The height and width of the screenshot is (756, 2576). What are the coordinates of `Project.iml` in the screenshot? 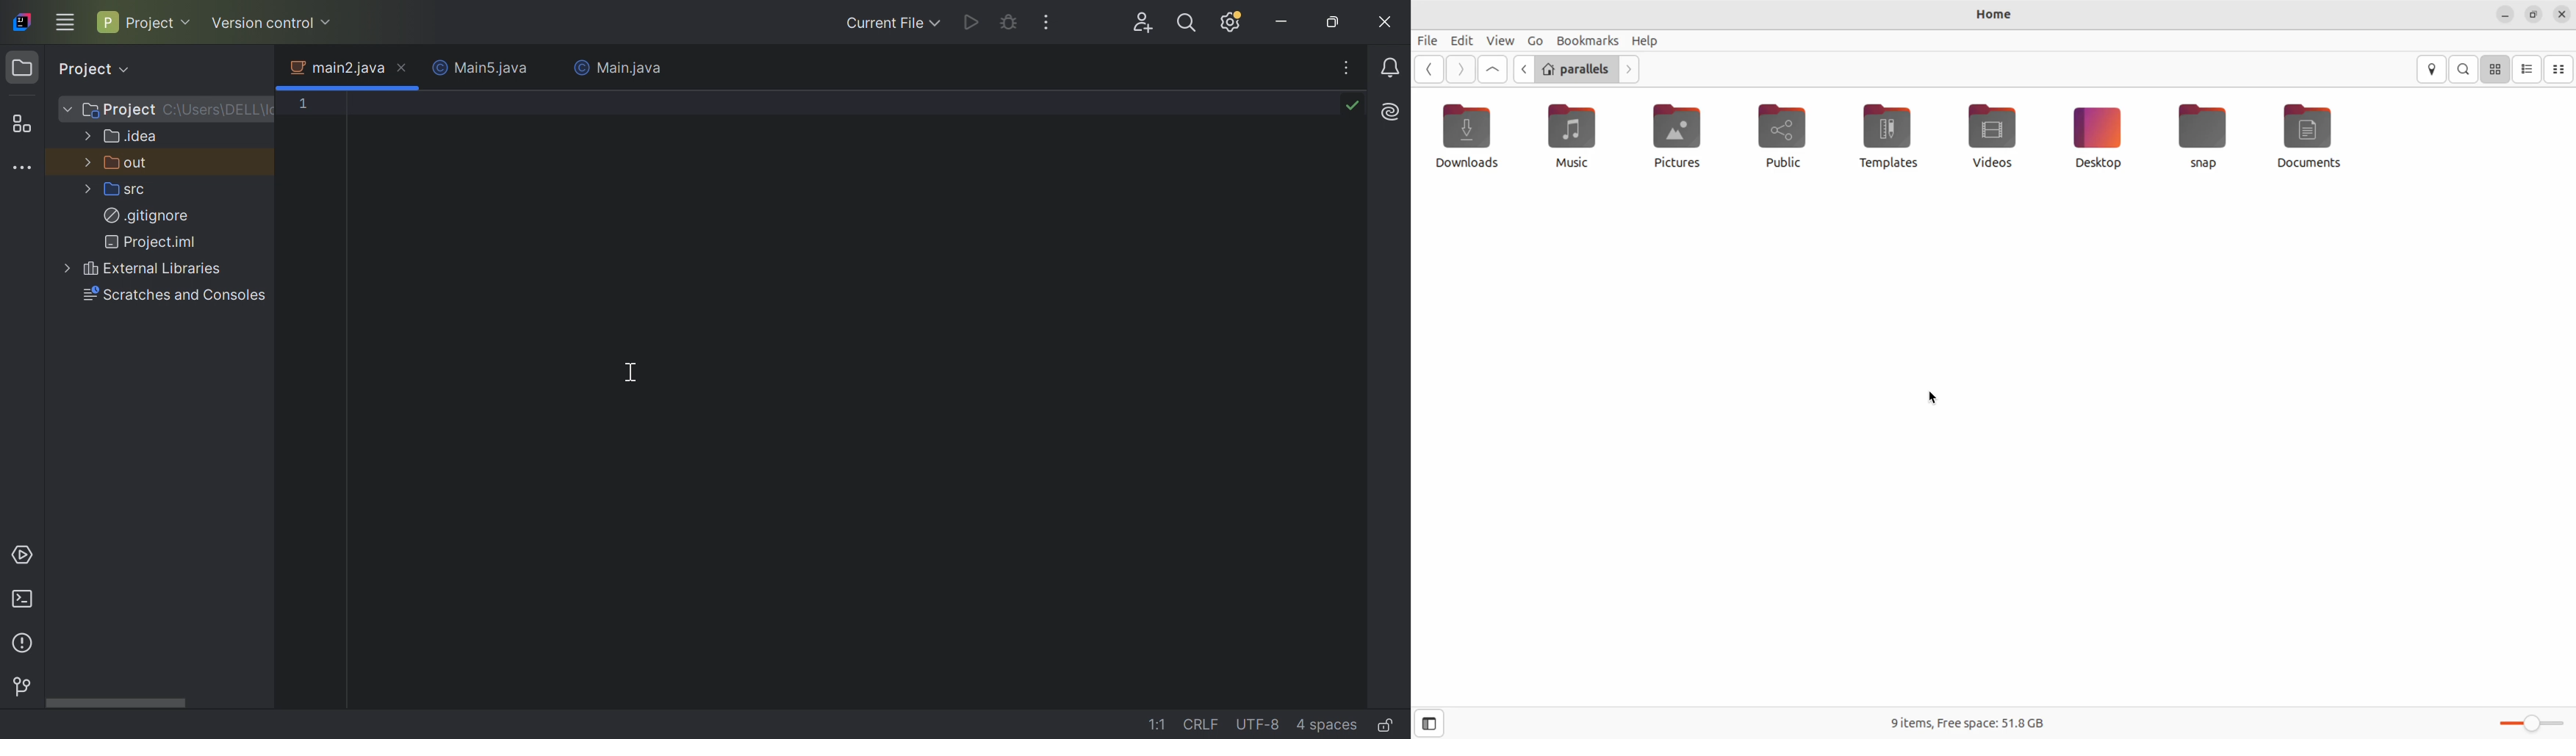 It's located at (152, 240).